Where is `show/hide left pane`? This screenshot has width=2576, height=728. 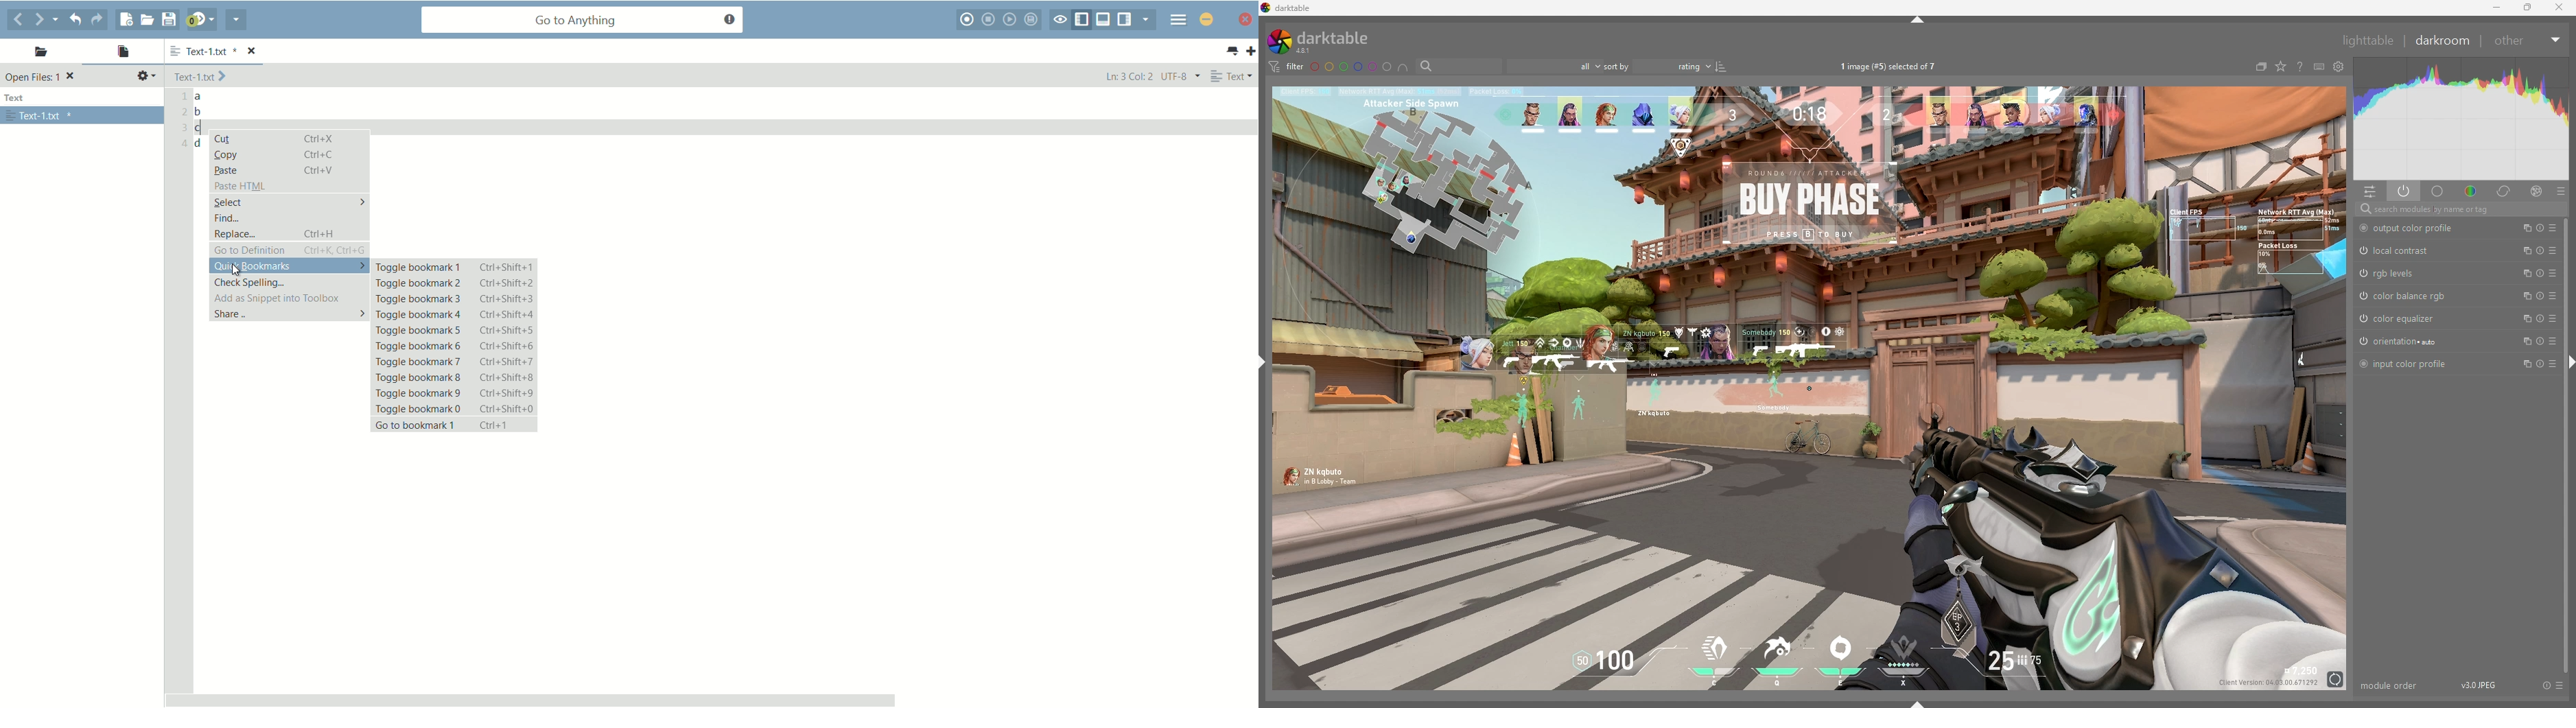 show/hide left pane is located at coordinates (1084, 18).